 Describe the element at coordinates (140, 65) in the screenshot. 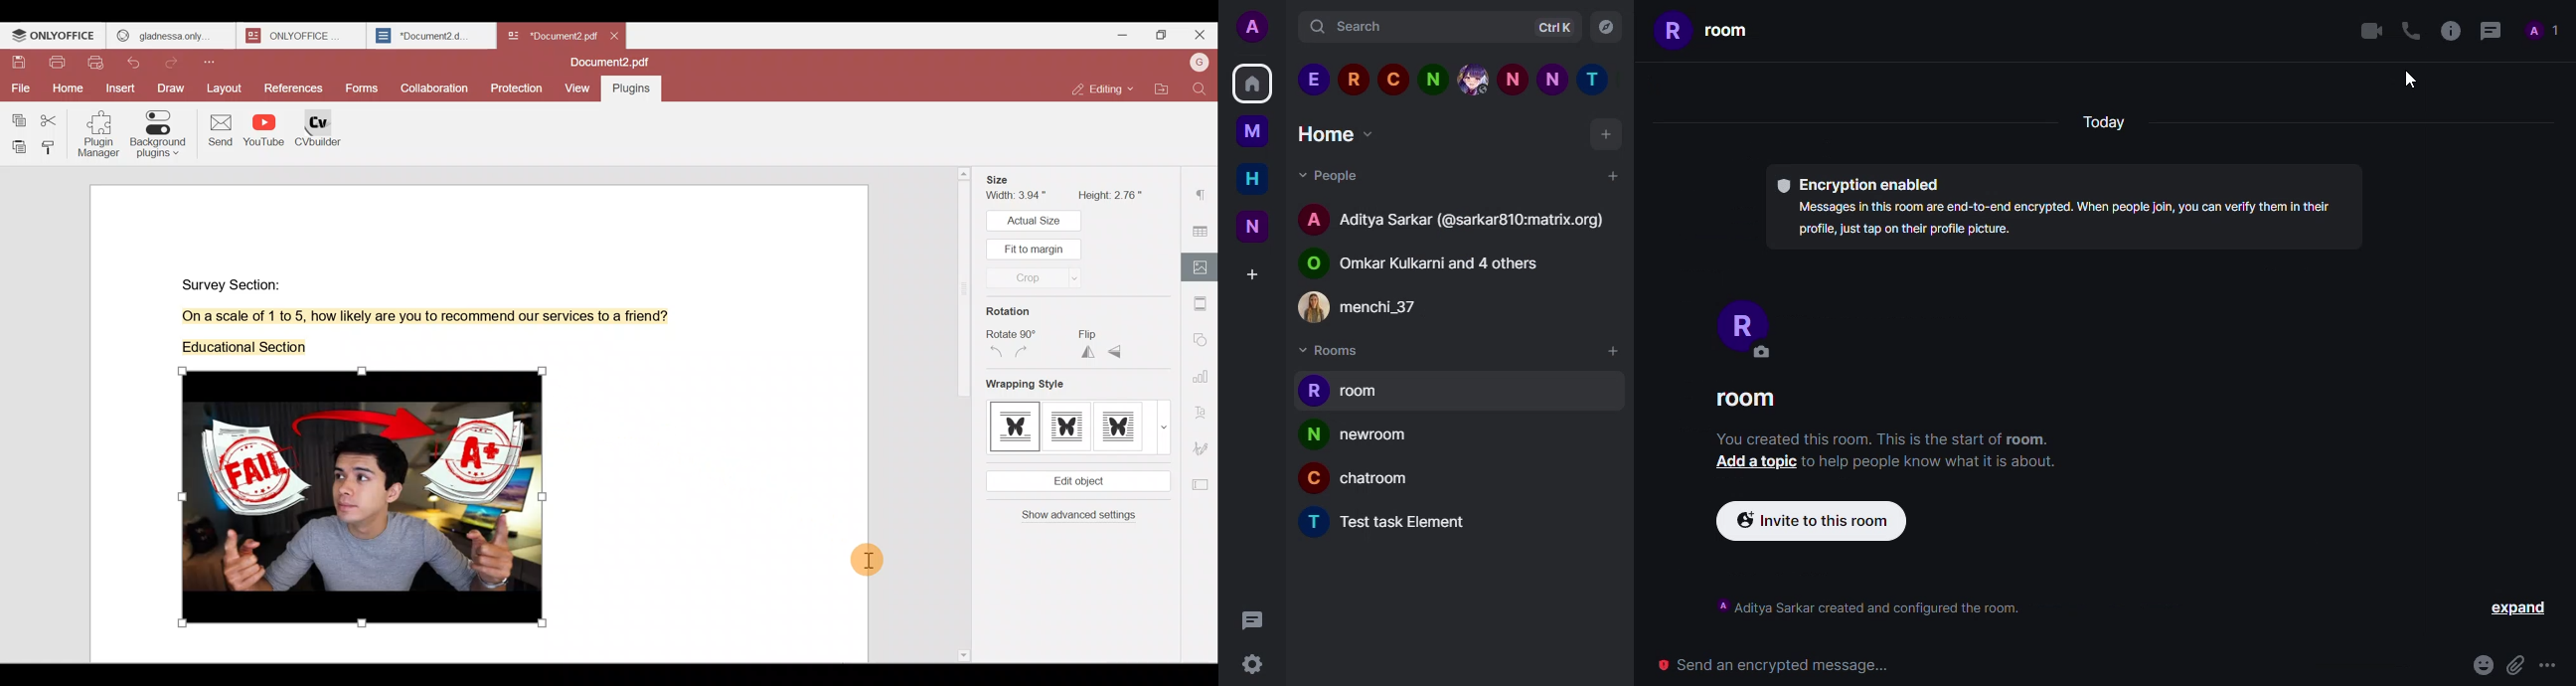

I see `Undo` at that location.